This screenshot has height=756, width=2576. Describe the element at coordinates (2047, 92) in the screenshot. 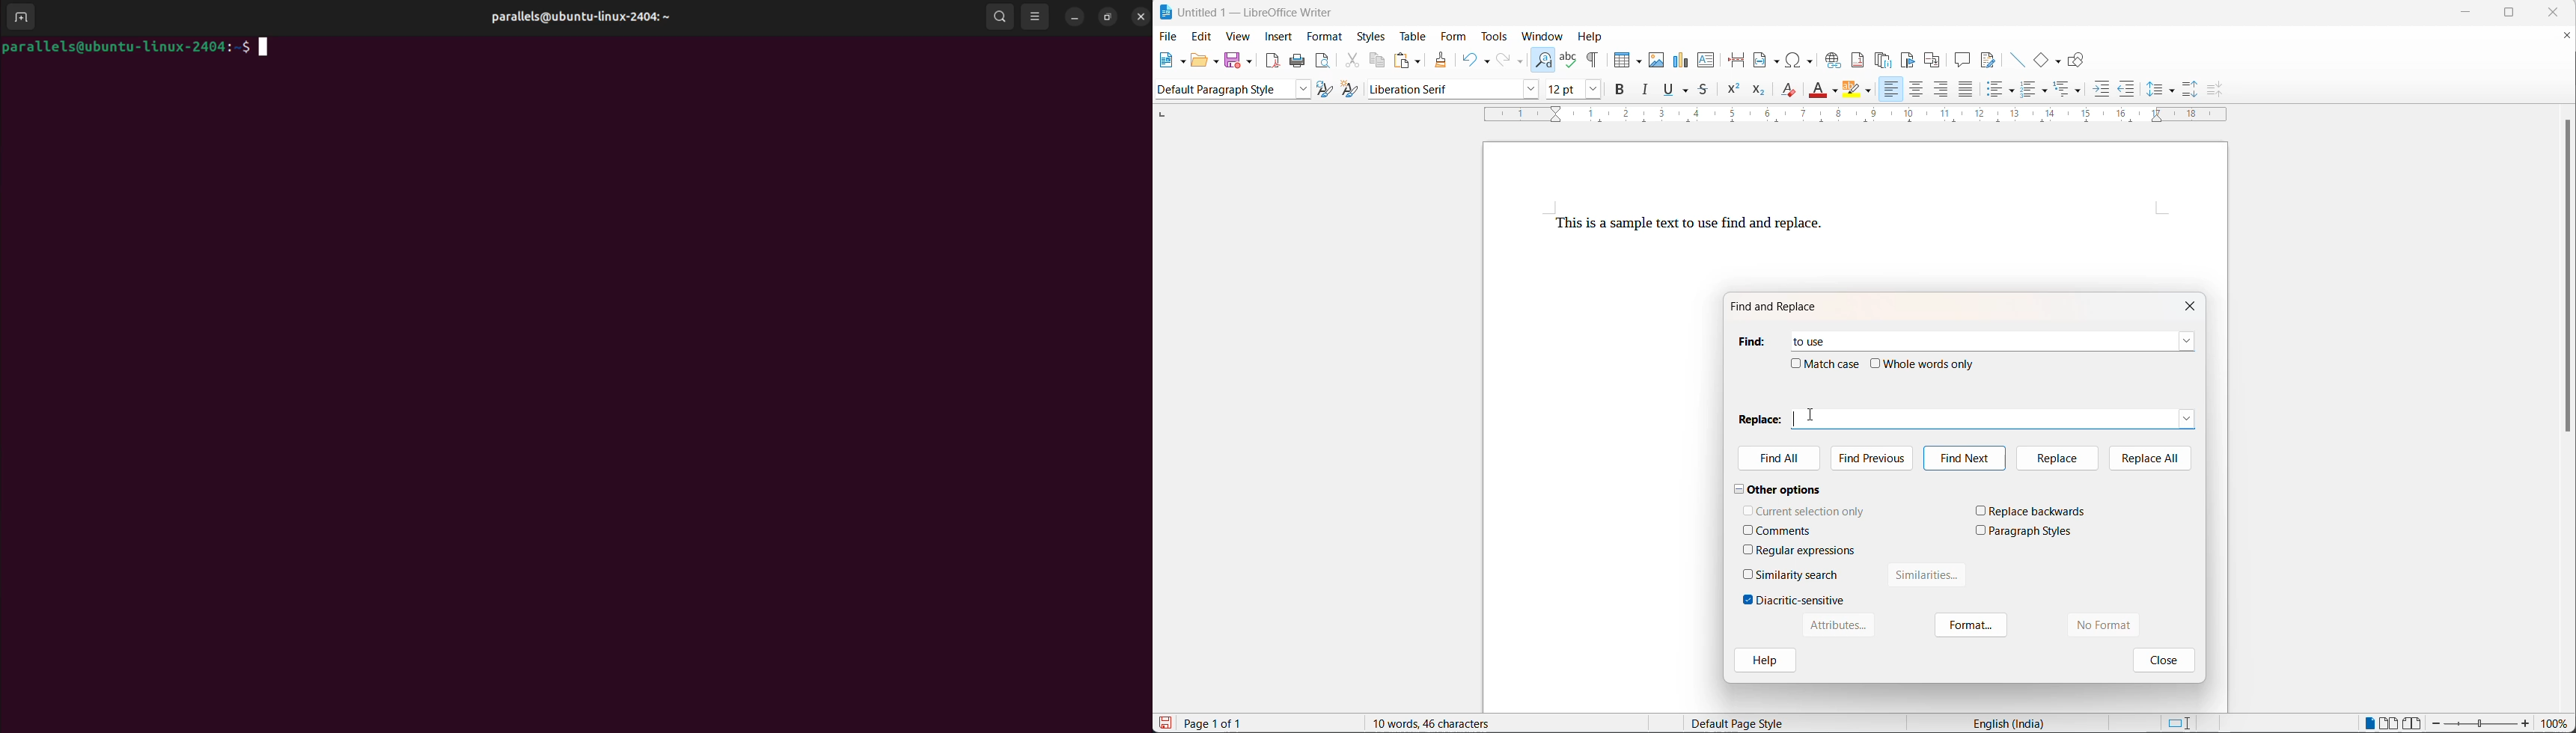

I see `toggle ordered list options` at that location.